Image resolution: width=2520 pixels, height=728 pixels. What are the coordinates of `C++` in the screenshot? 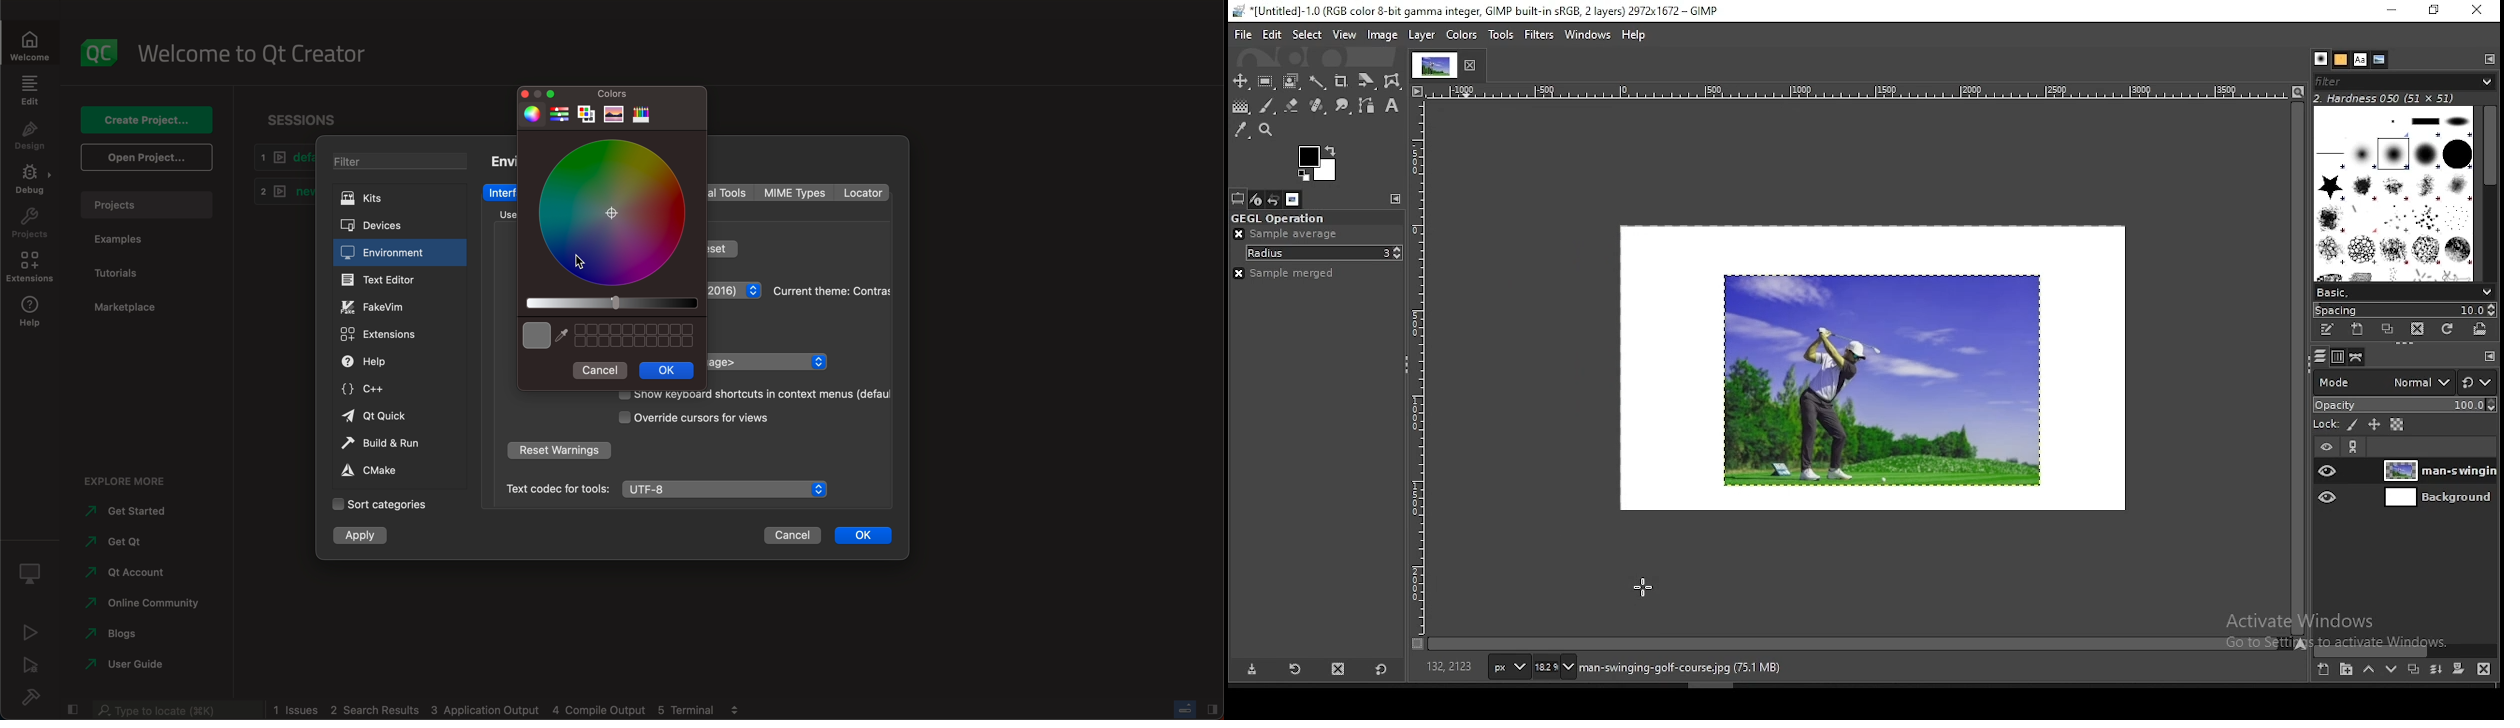 It's located at (395, 387).